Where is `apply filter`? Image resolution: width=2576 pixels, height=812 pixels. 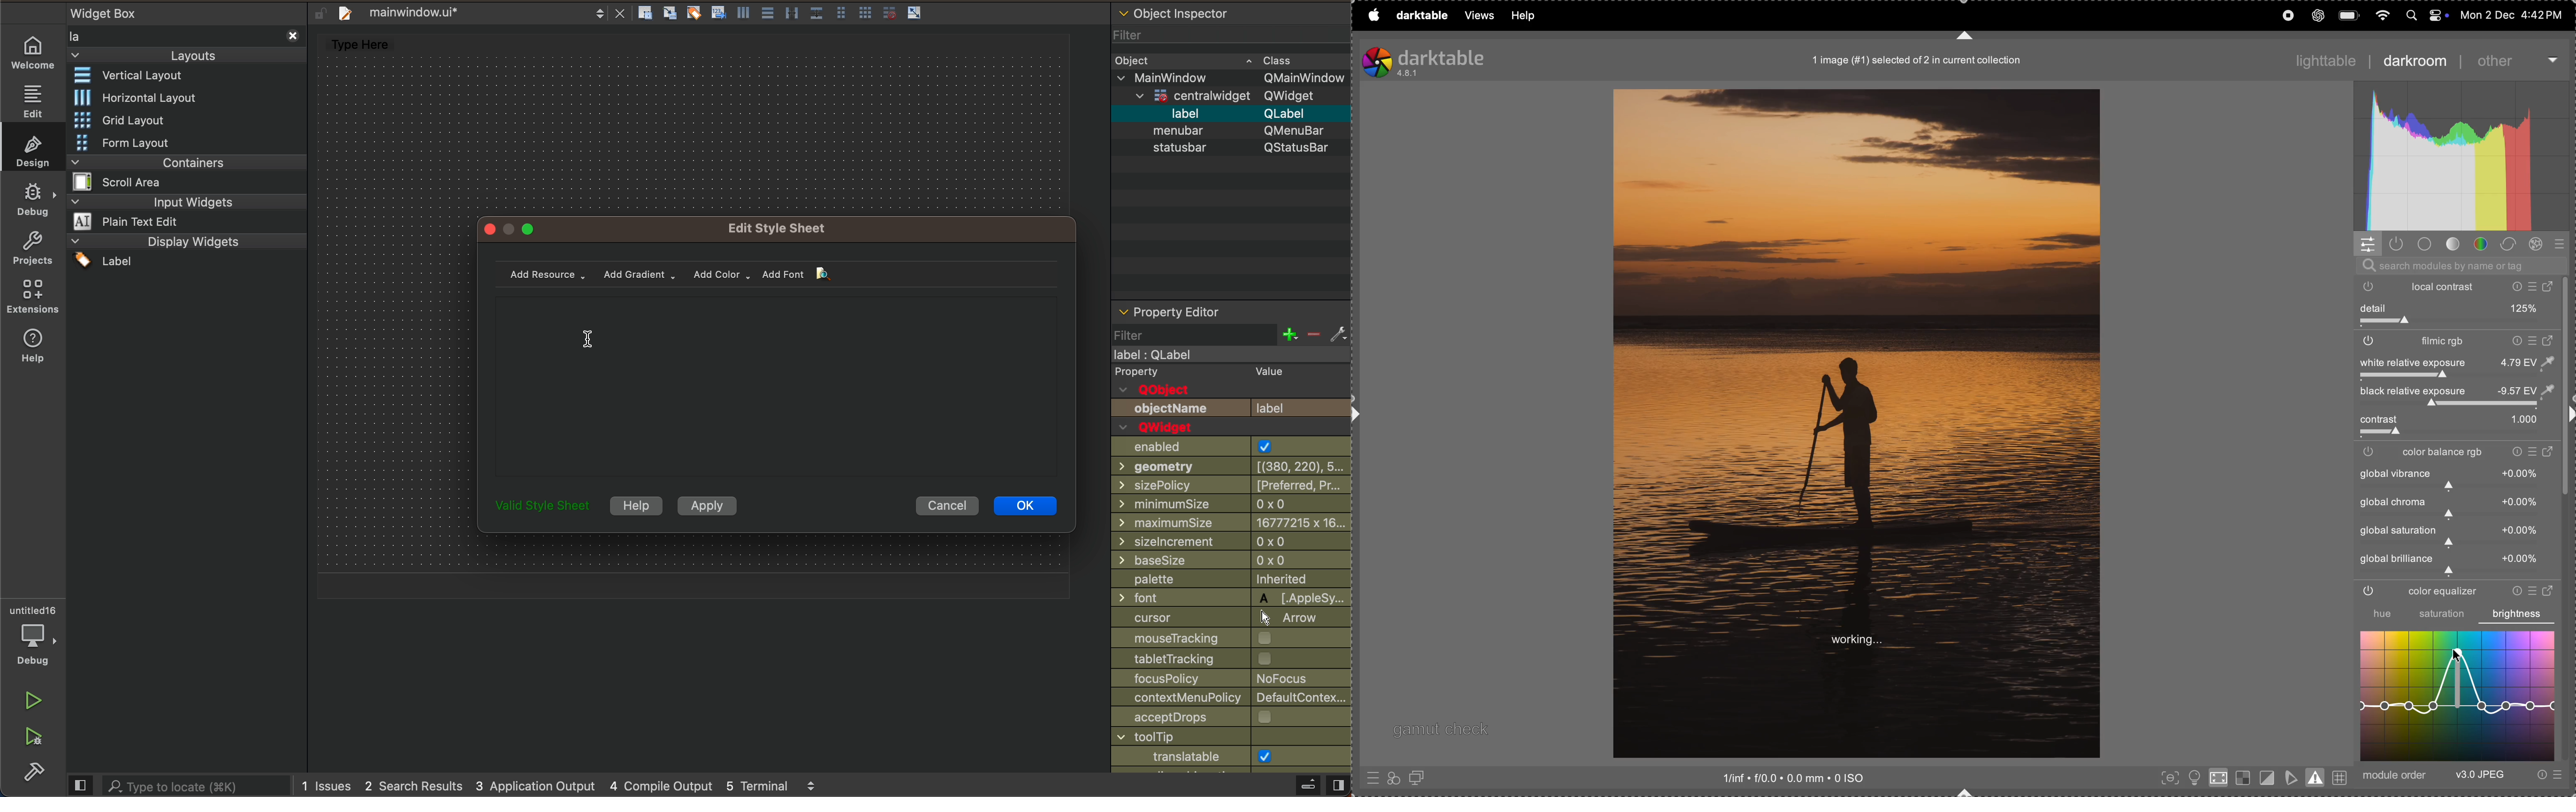 apply filter is located at coordinates (1393, 777).